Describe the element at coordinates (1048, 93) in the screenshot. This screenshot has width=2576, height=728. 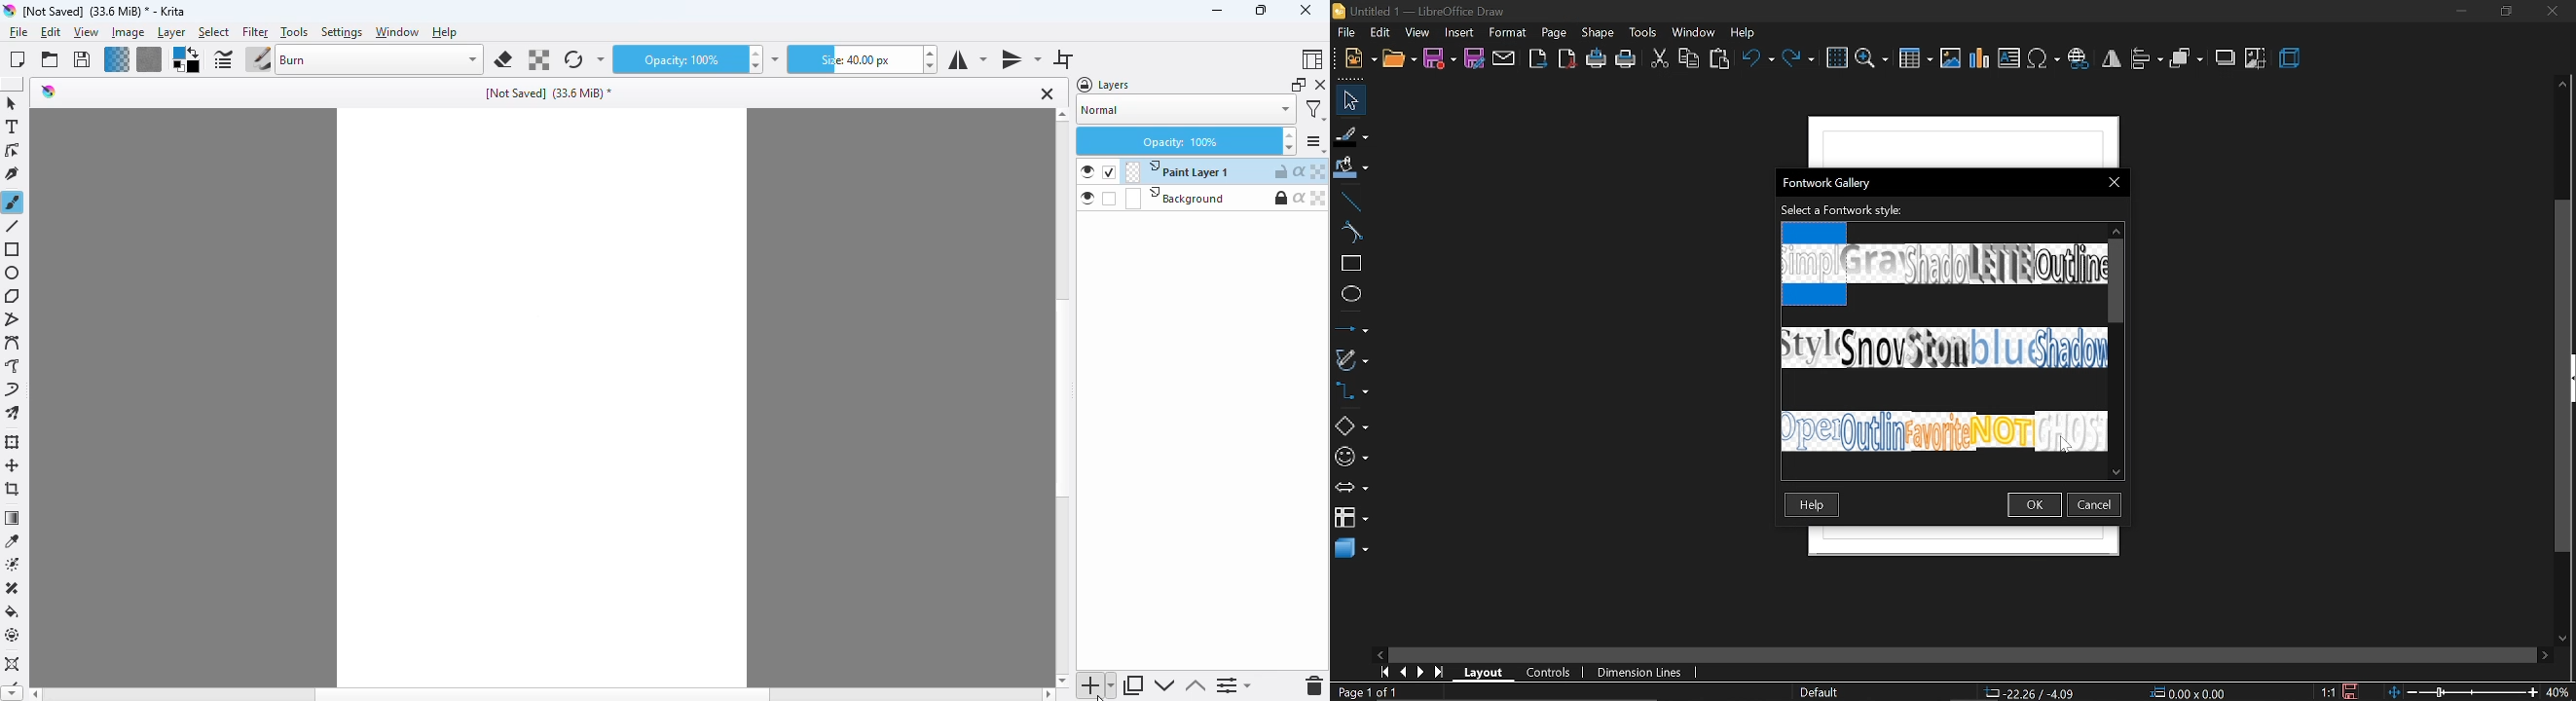
I see `close tab` at that location.